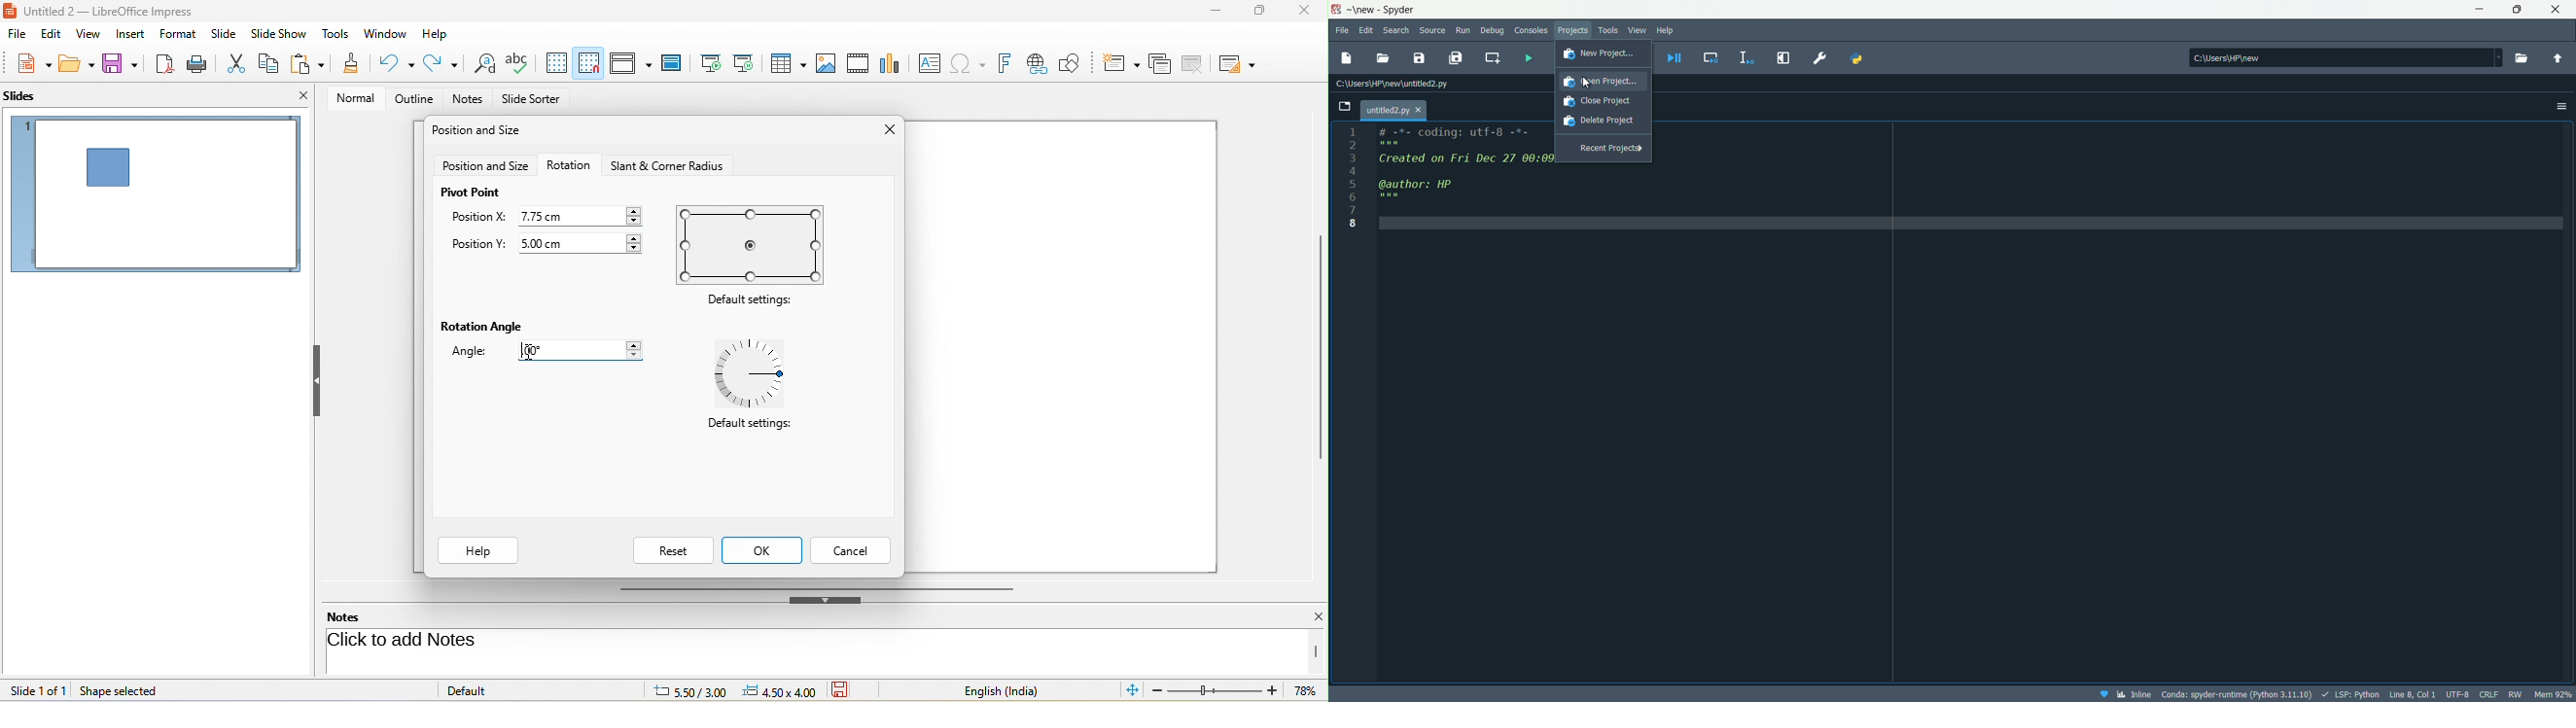 This screenshot has width=2576, height=728. Describe the element at coordinates (1397, 31) in the screenshot. I see `Search` at that location.